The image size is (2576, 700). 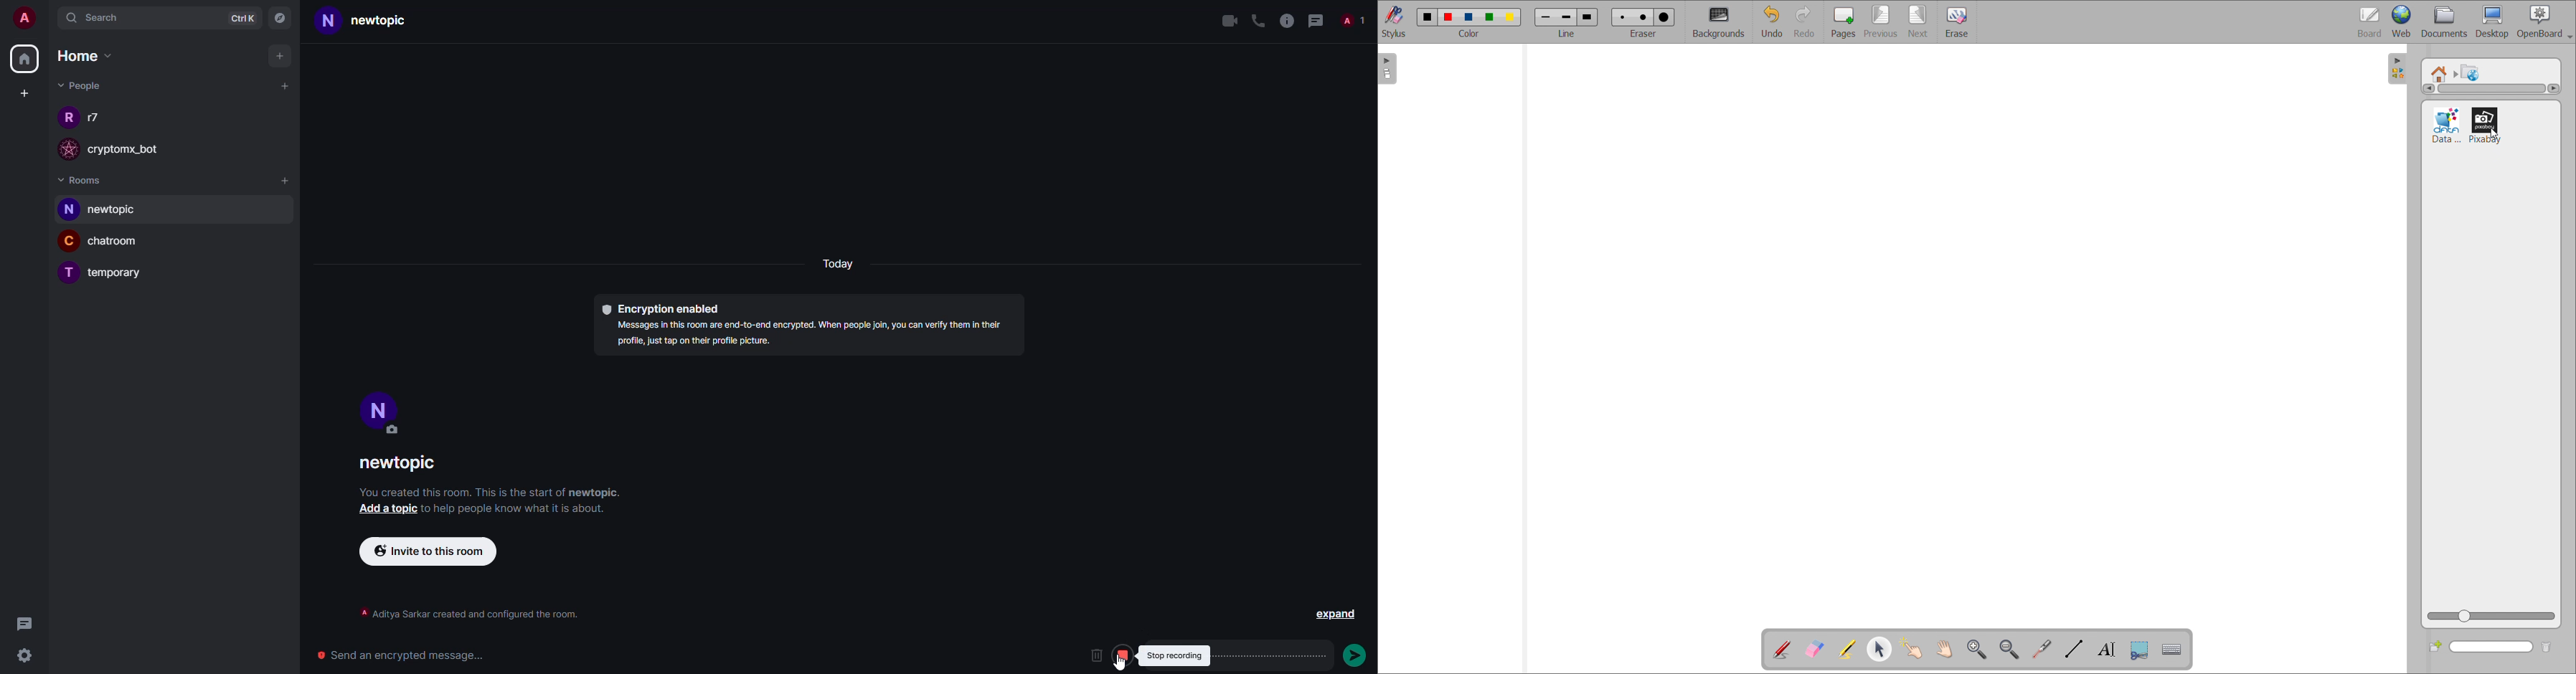 What do you see at coordinates (134, 149) in the screenshot?
I see `bot` at bounding box center [134, 149].